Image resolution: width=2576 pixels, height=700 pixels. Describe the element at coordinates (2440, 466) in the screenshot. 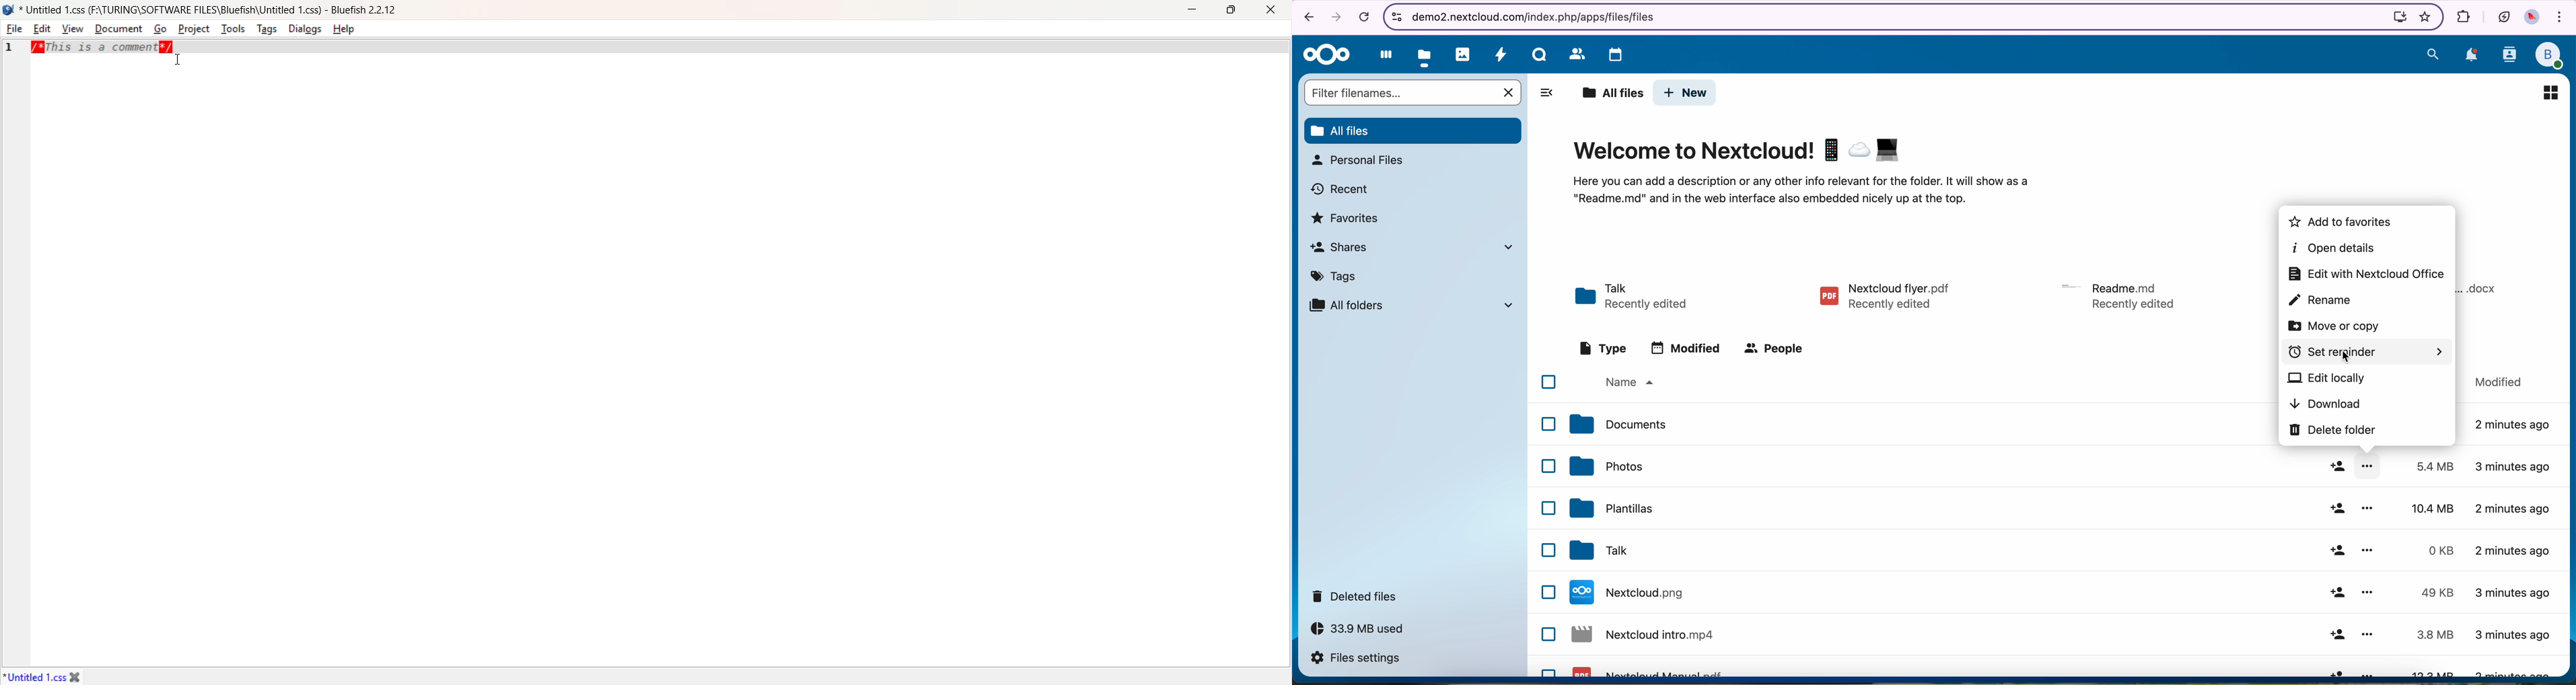

I see `5.4` at that location.